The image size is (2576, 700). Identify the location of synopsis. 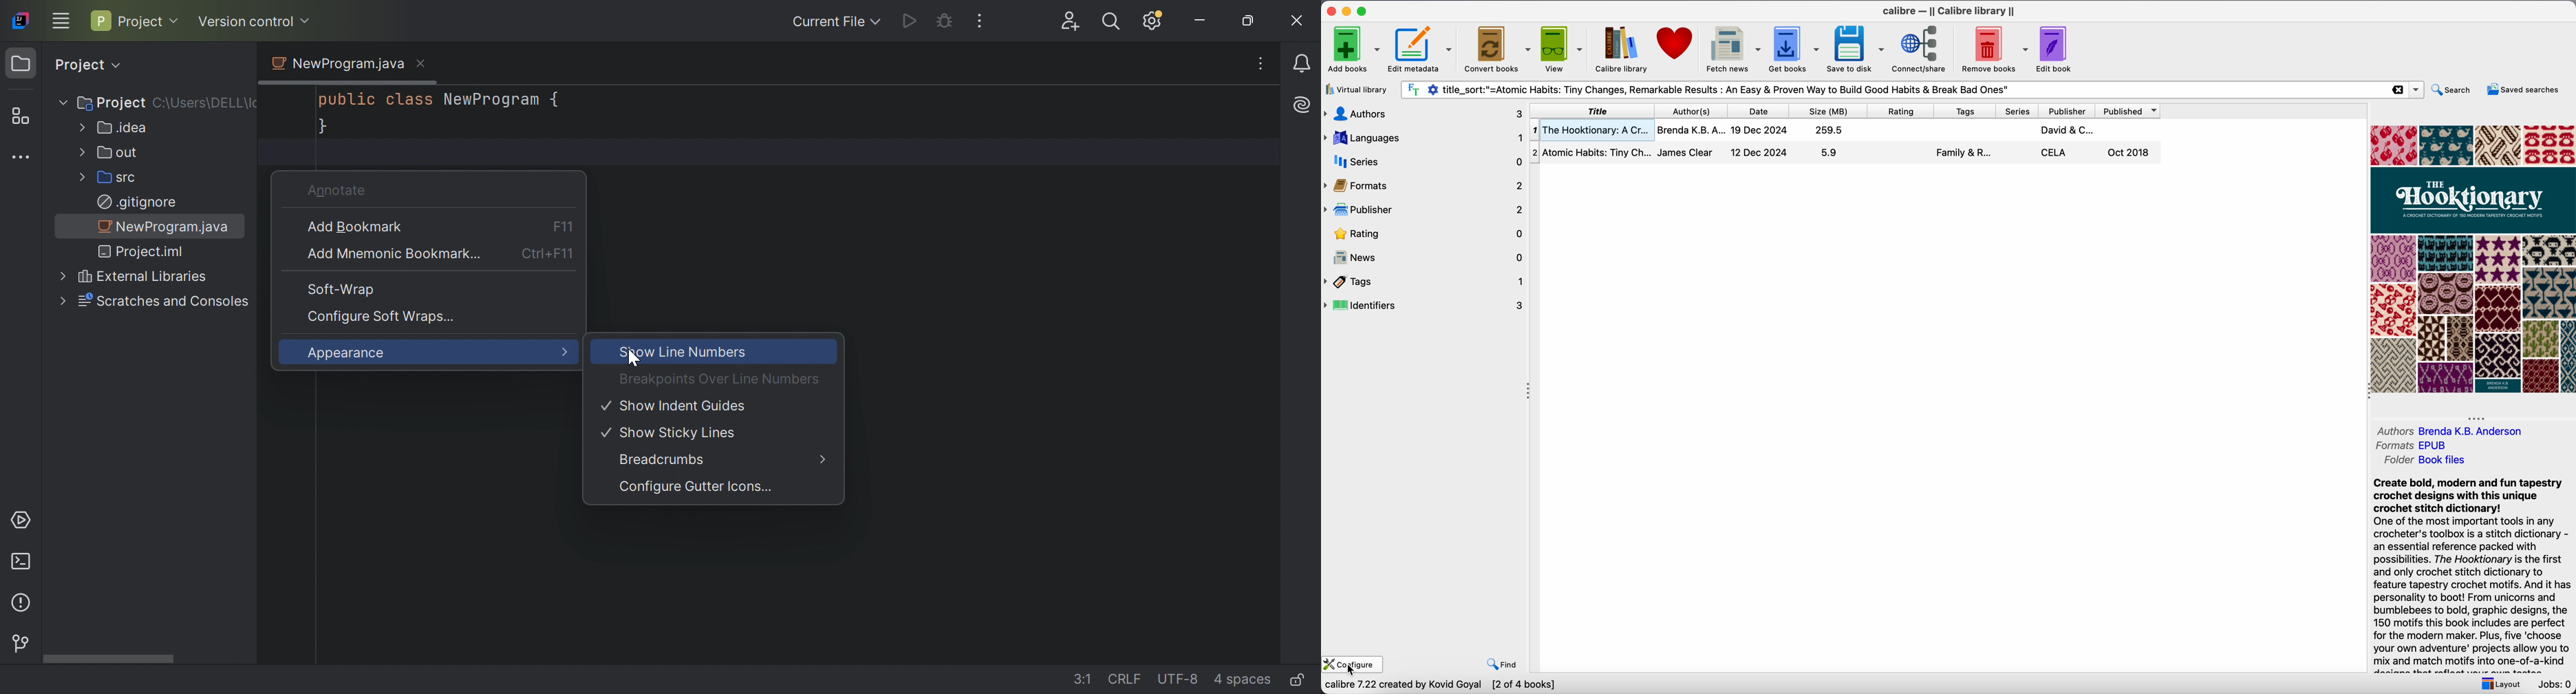
(2475, 574).